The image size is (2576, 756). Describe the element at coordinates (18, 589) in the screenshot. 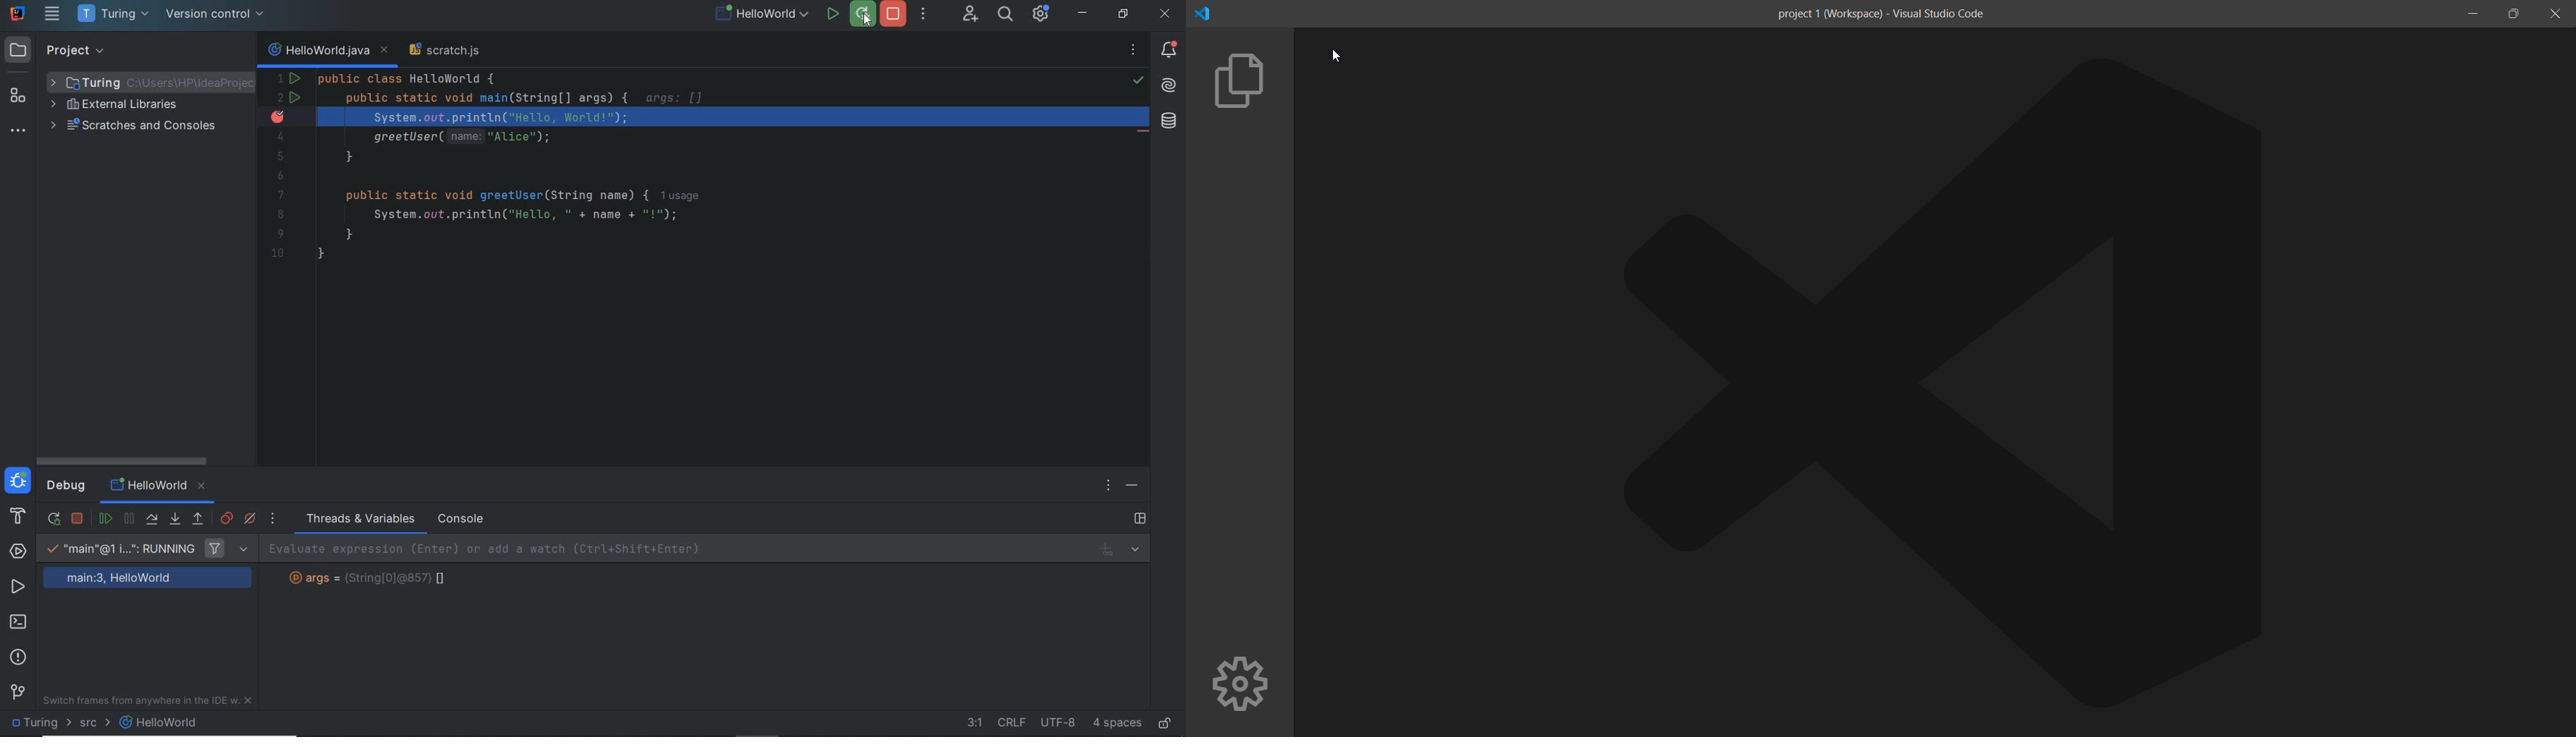

I see `run` at that location.